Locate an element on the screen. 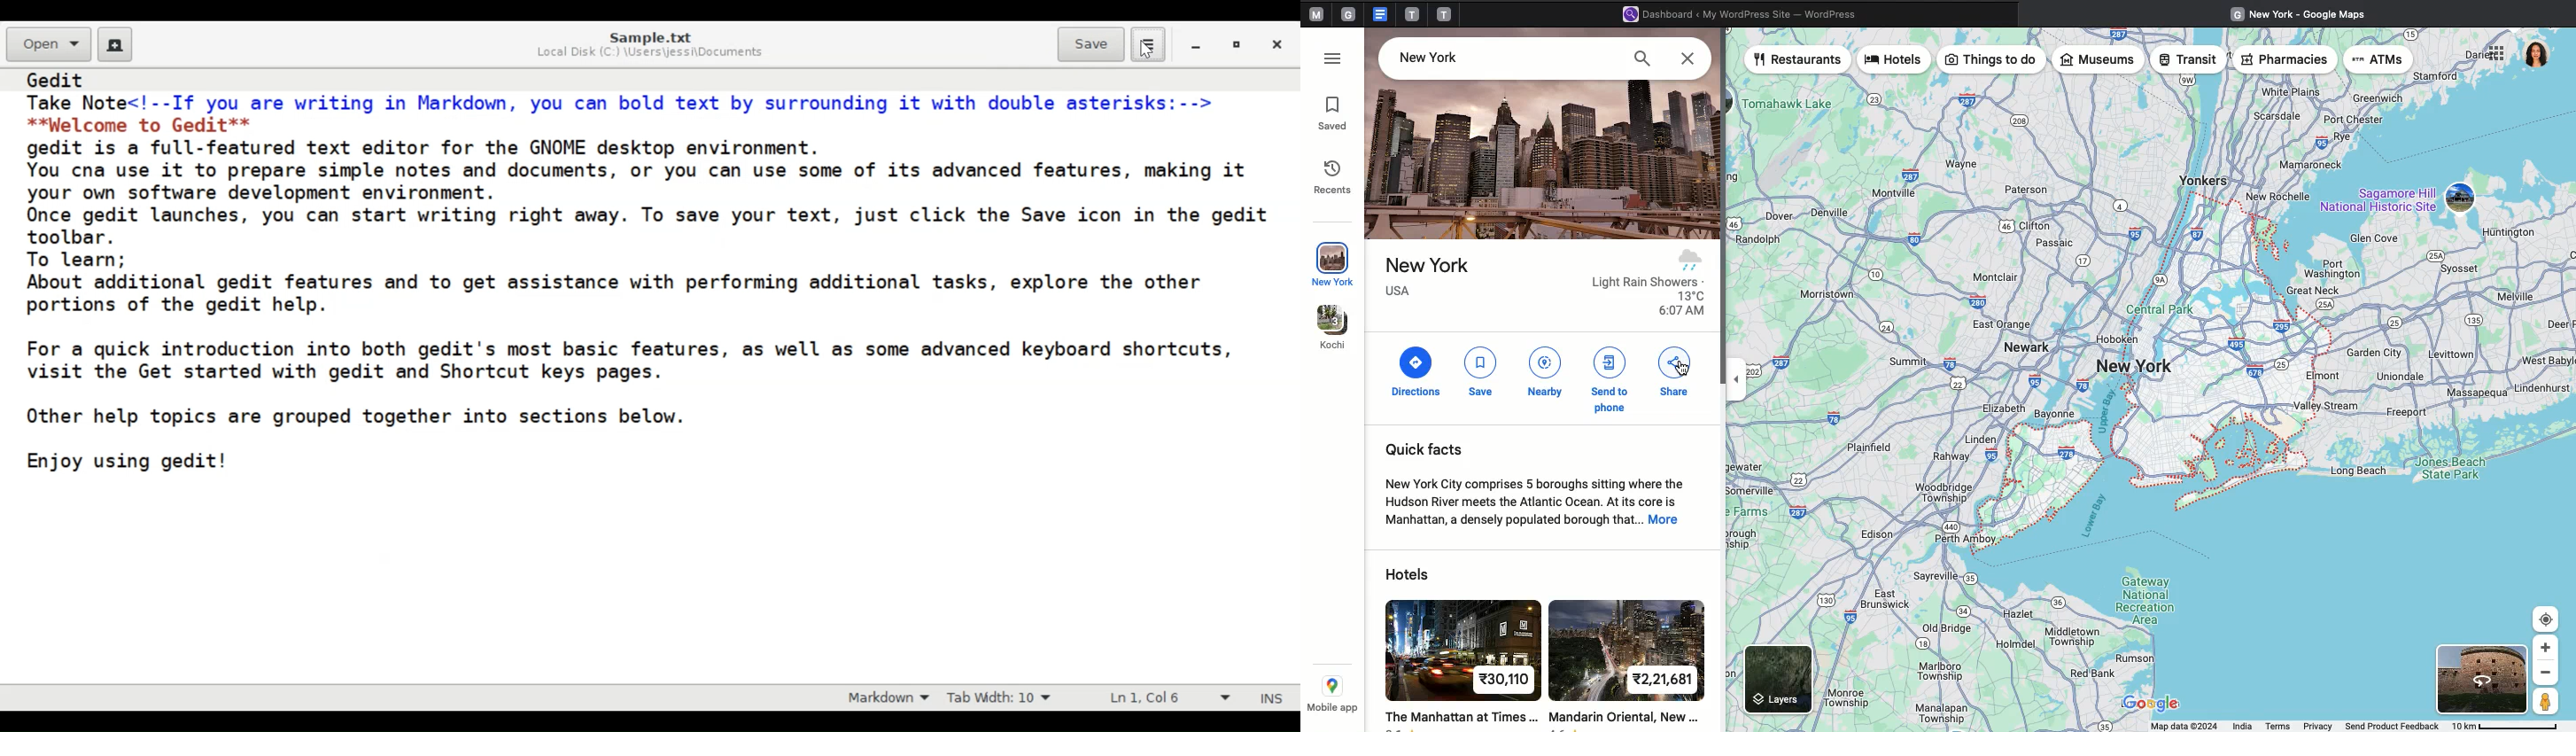 The height and width of the screenshot is (756, 2576). Hotels is located at coordinates (1408, 570).